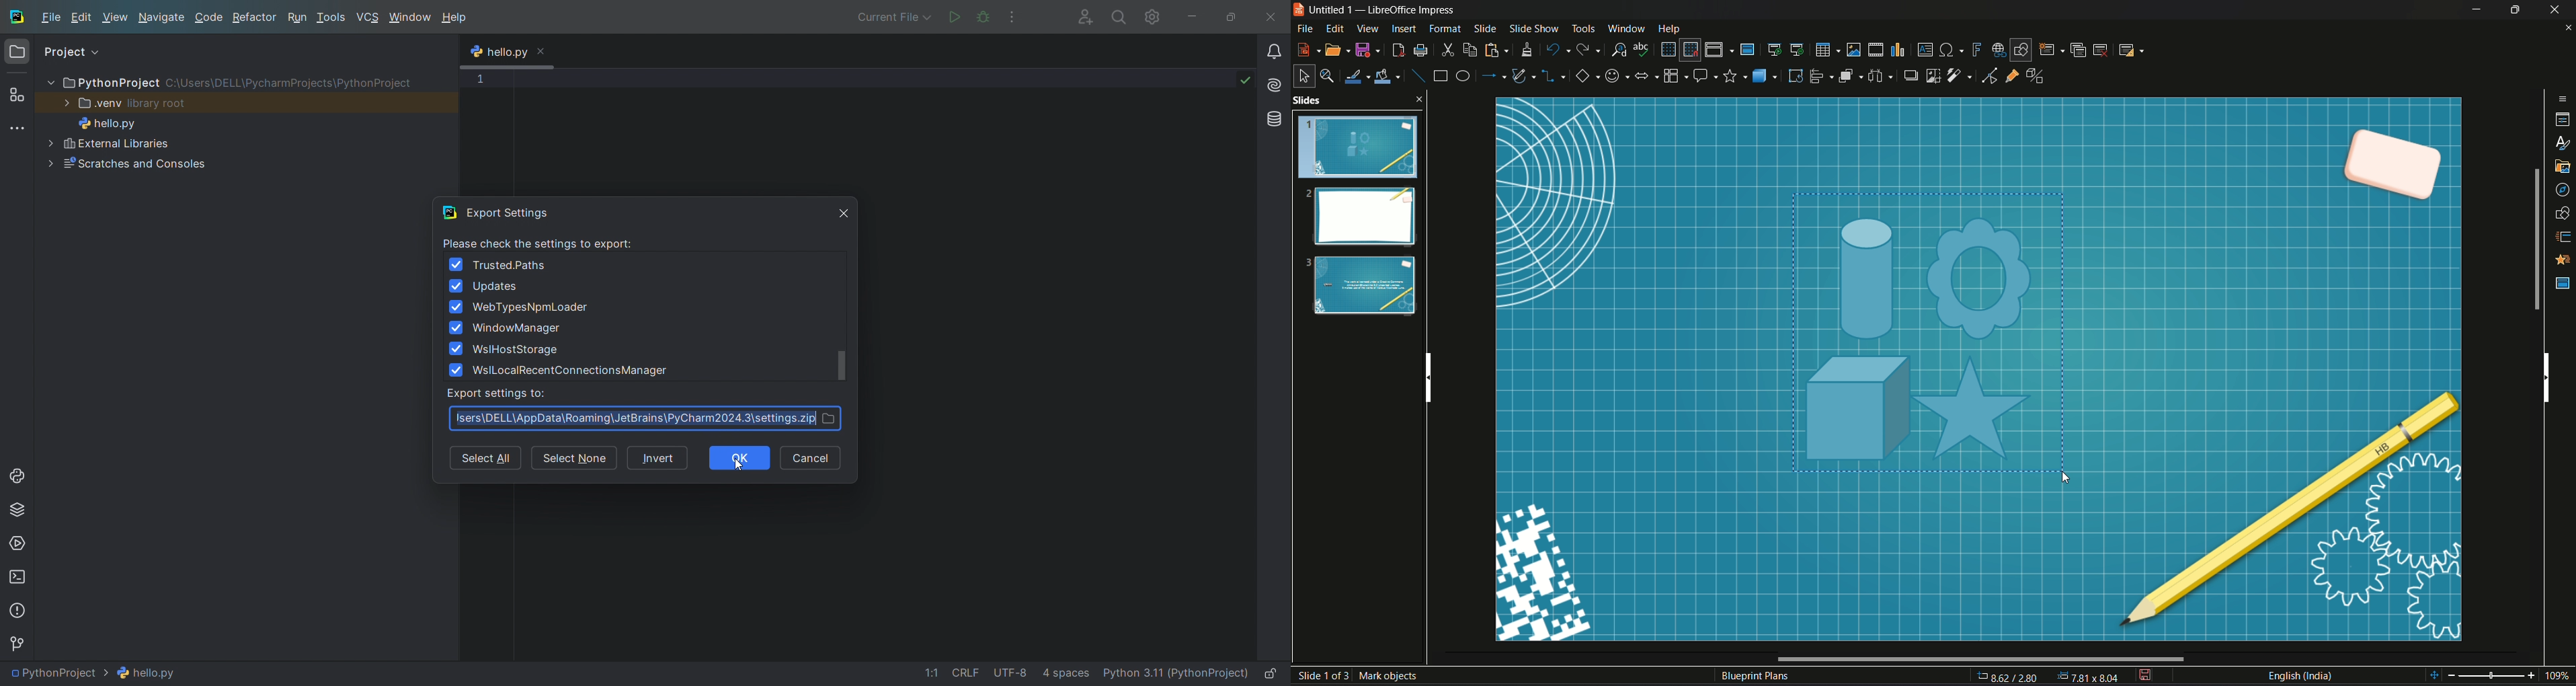 This screenshot has width=2576, height=700. Describe the element at coordinates (1308, 48) in the screenshot. I see `new` at that location.